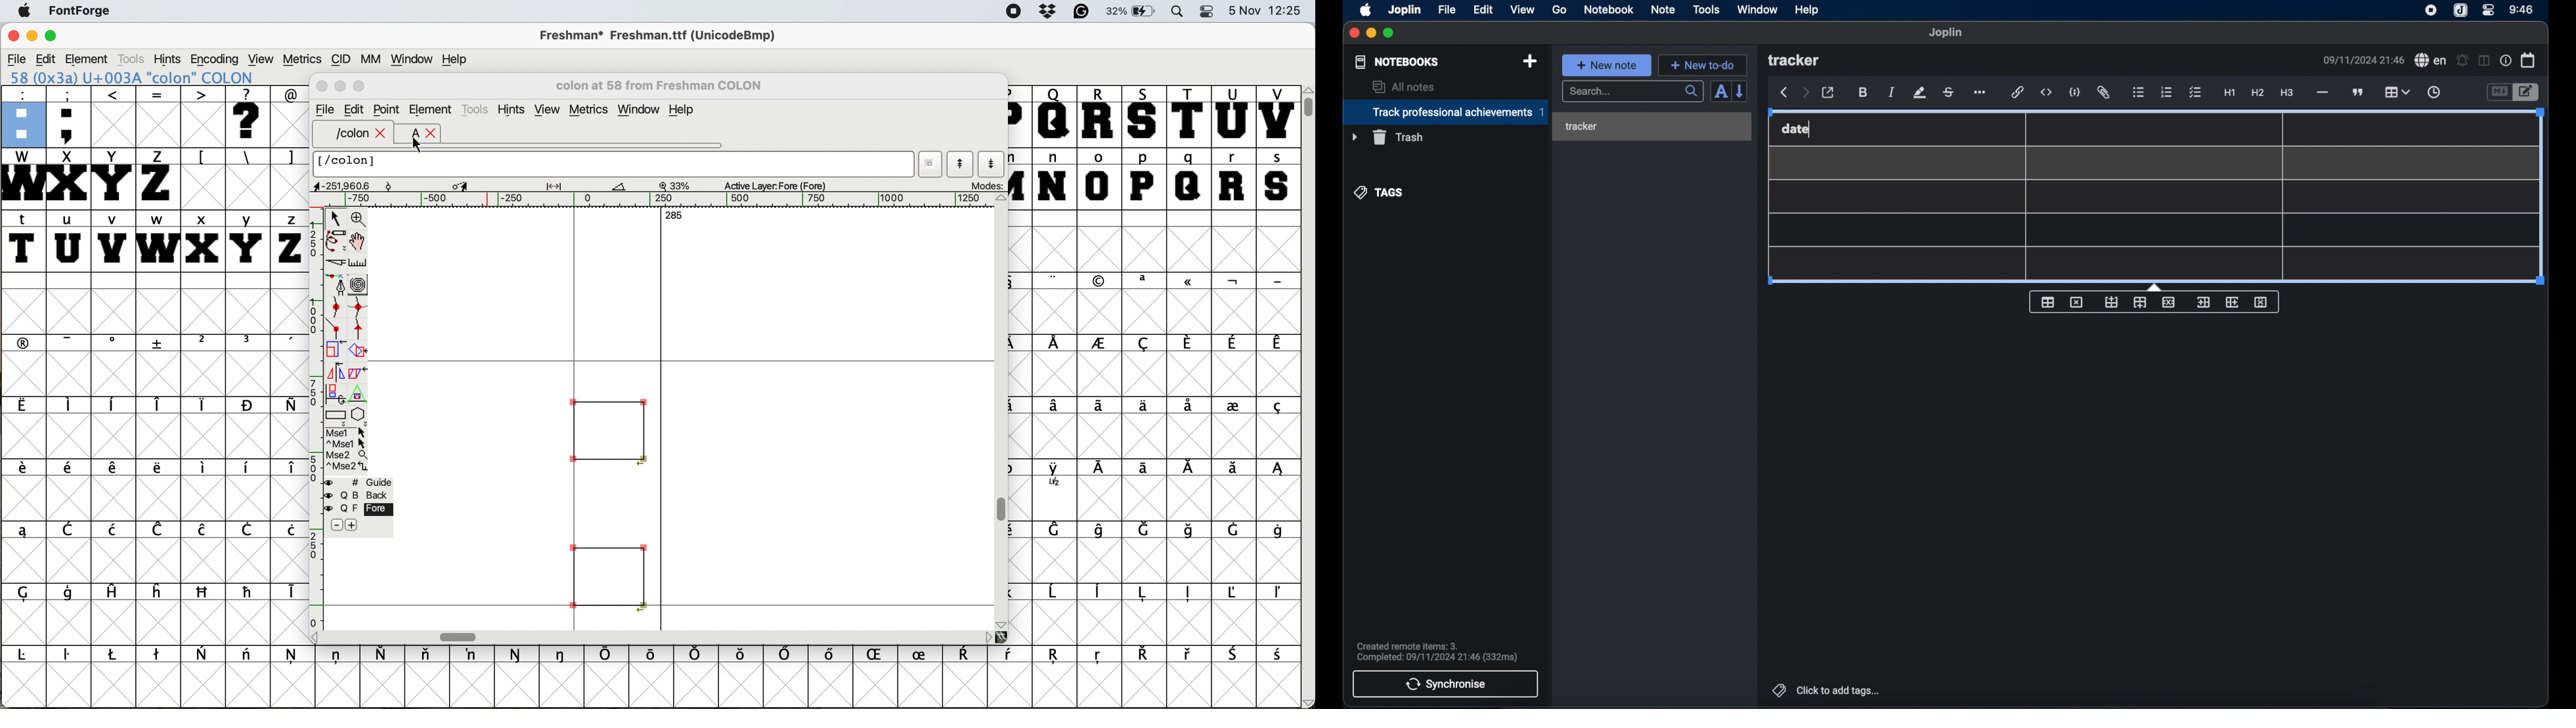 Image resolution: width=2576 pixels, height=728 pixels. What do you see at coordinates (2397, 91) in the screenshot?
I see `table` at bounding box center [2397, 91].